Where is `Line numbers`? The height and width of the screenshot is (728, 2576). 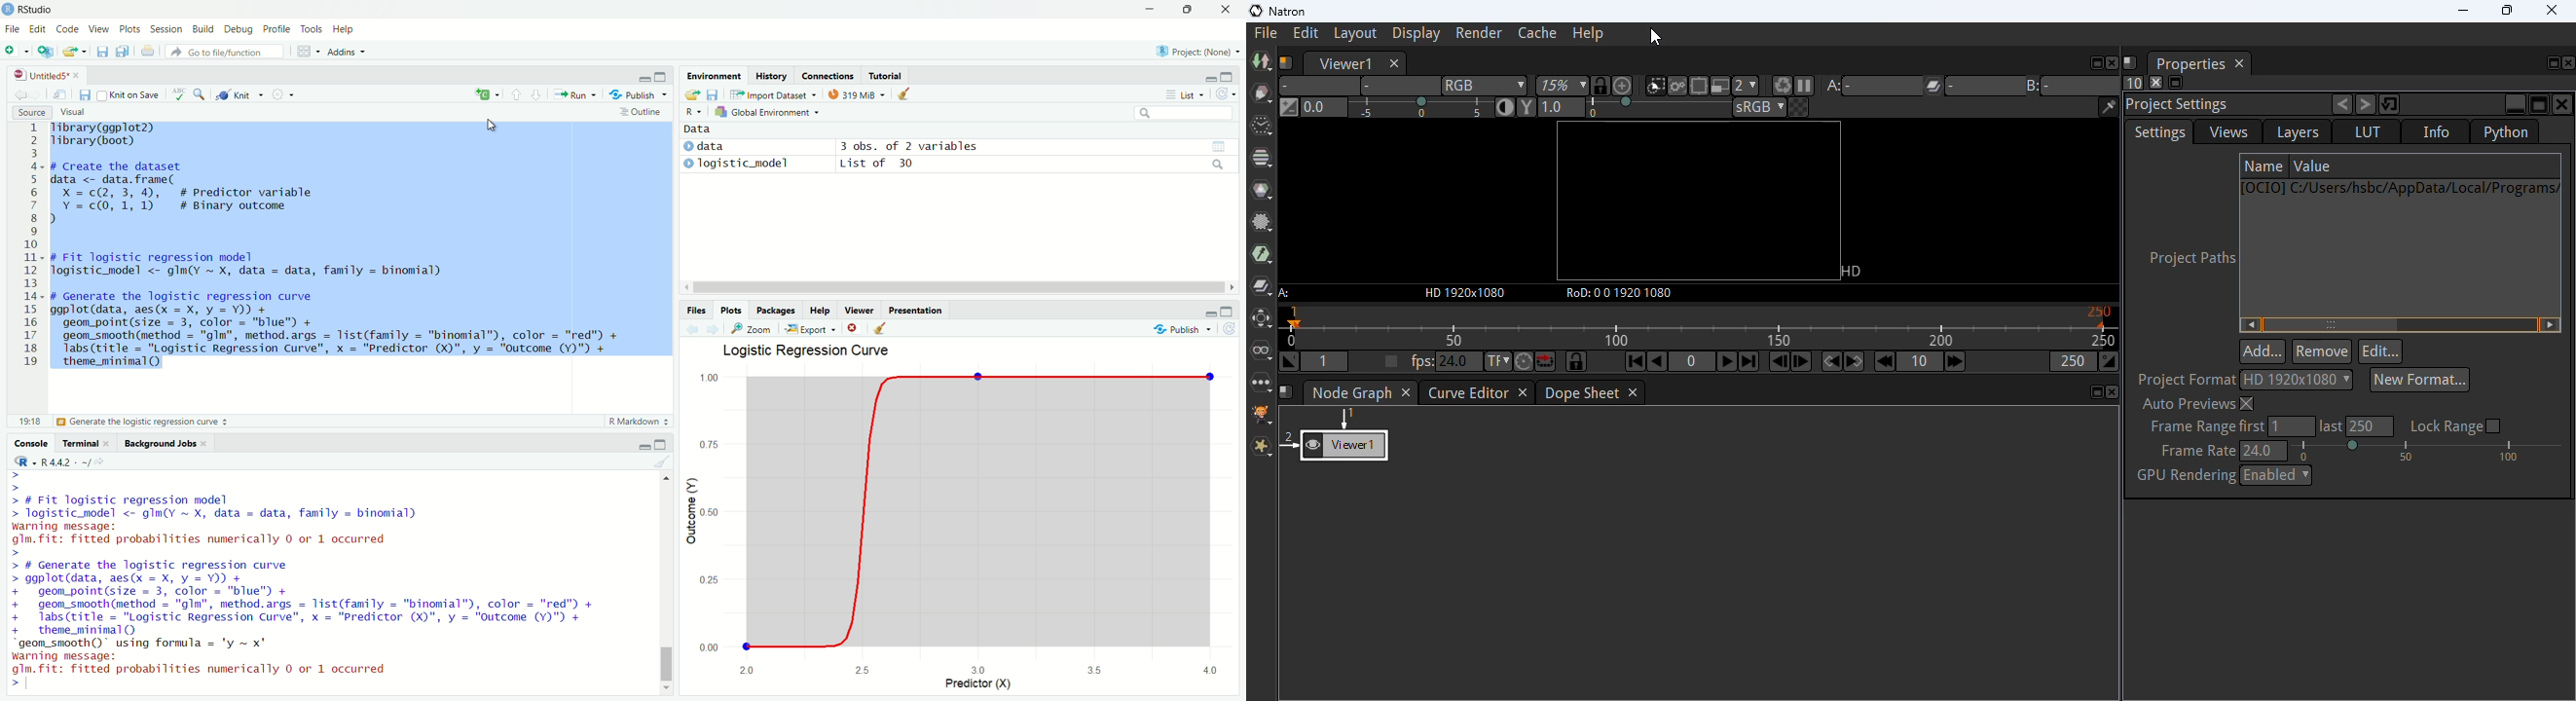
Line numbers is located at coordinates (27, 249).